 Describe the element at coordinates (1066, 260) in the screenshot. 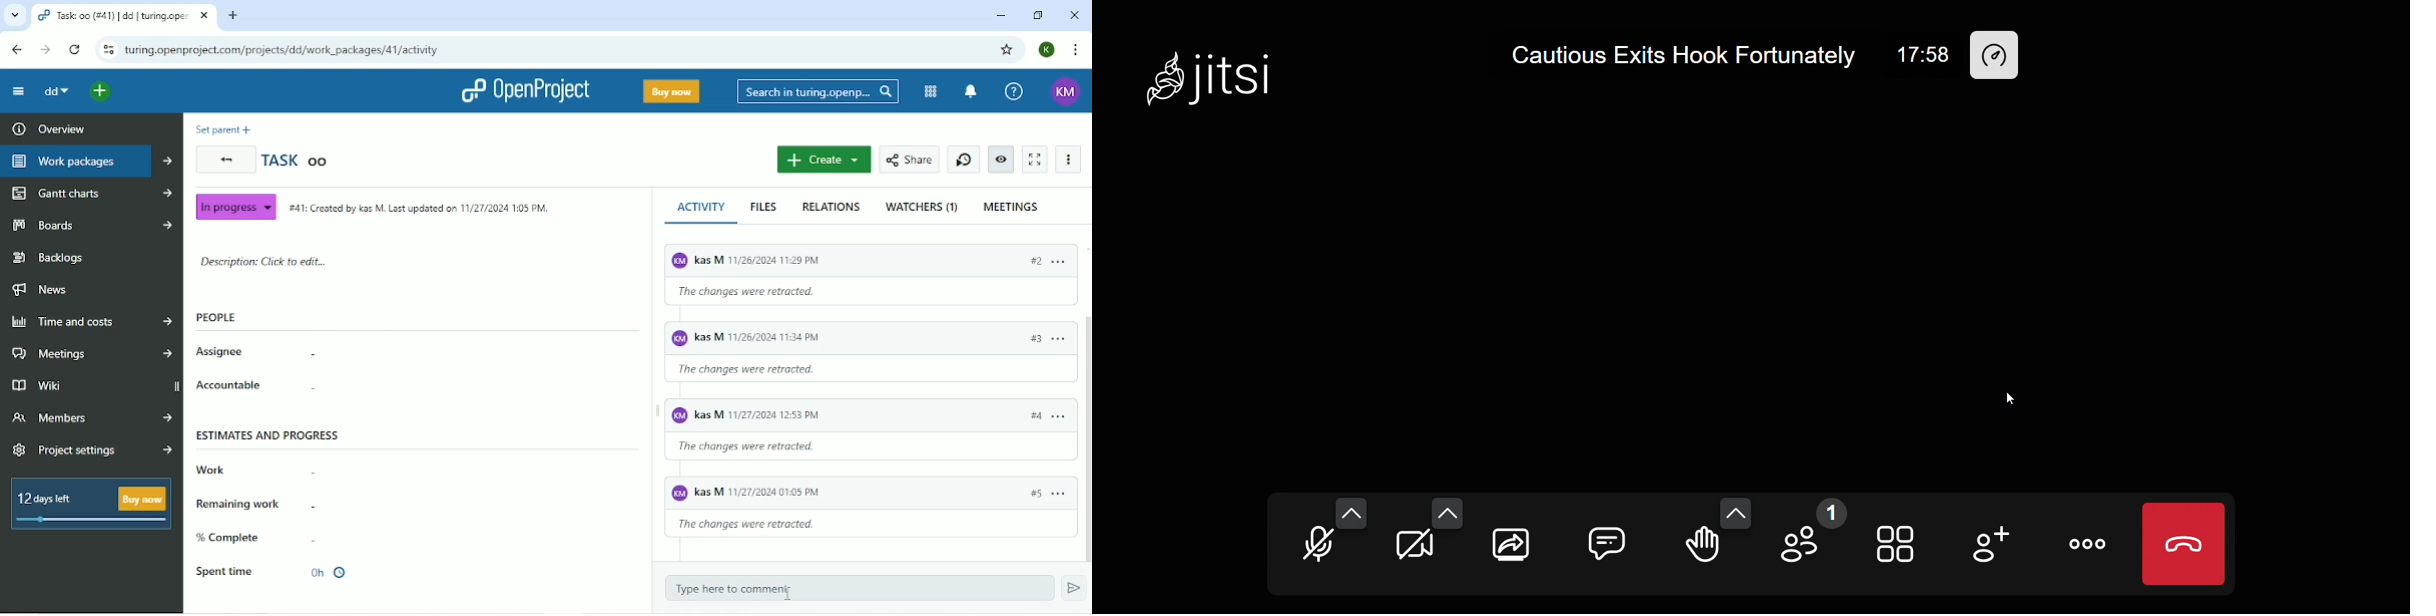

I see `options` at that location.